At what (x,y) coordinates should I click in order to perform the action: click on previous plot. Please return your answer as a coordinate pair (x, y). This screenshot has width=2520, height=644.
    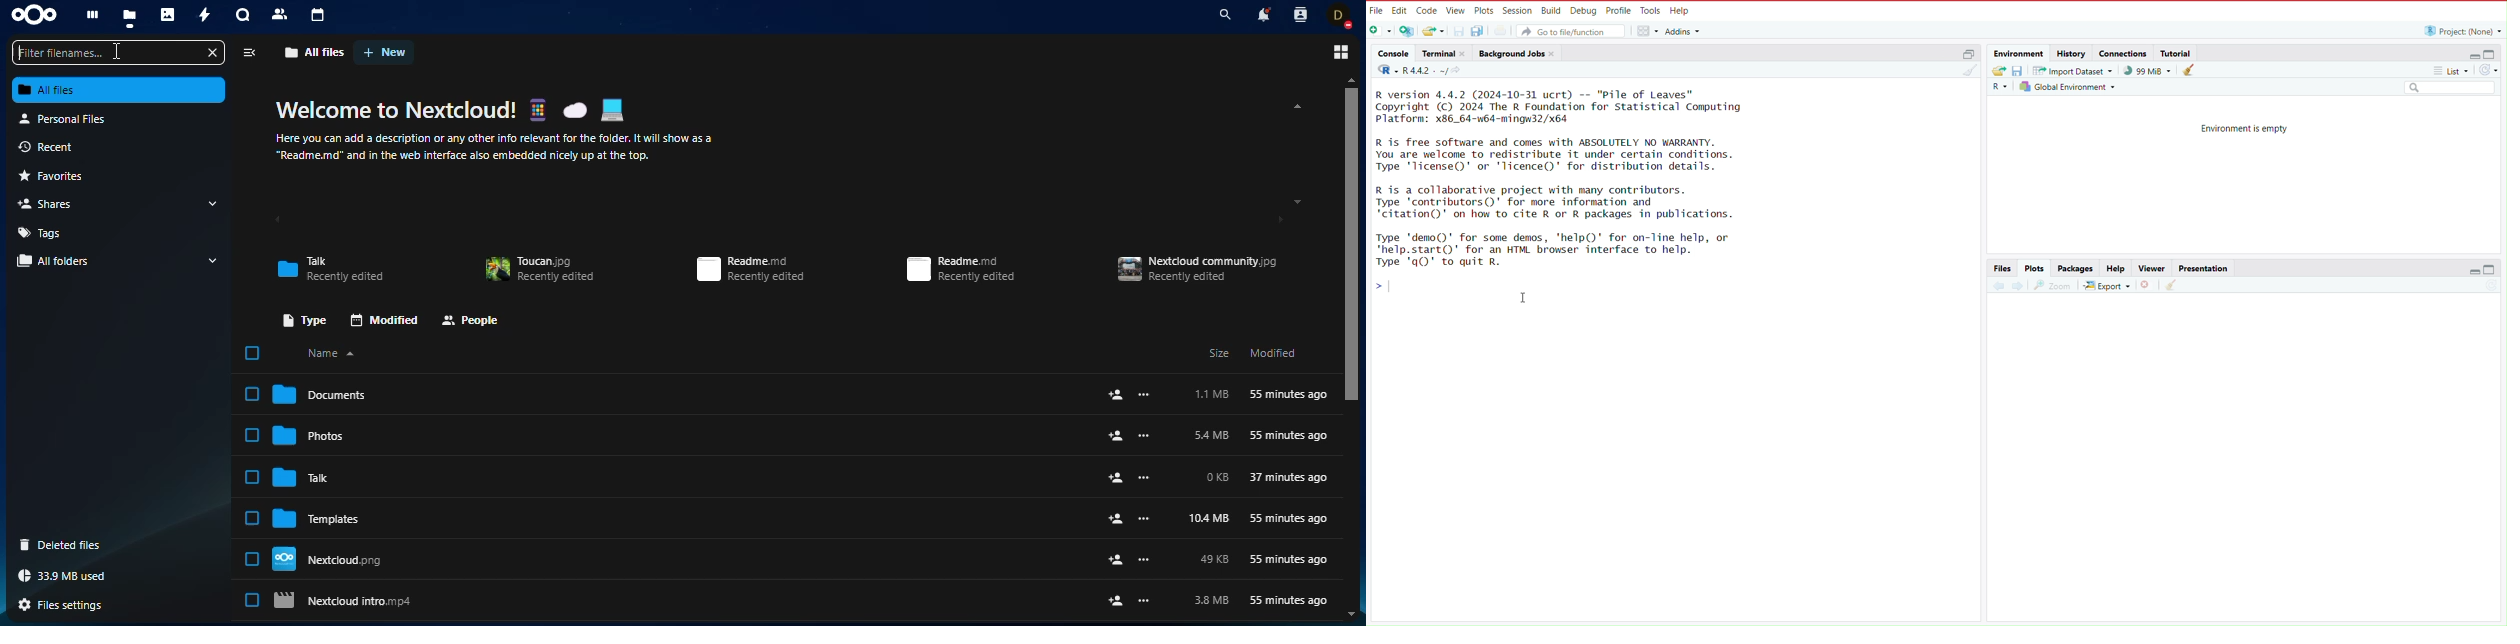
    Looking at the image, I should click on (1996, 285).